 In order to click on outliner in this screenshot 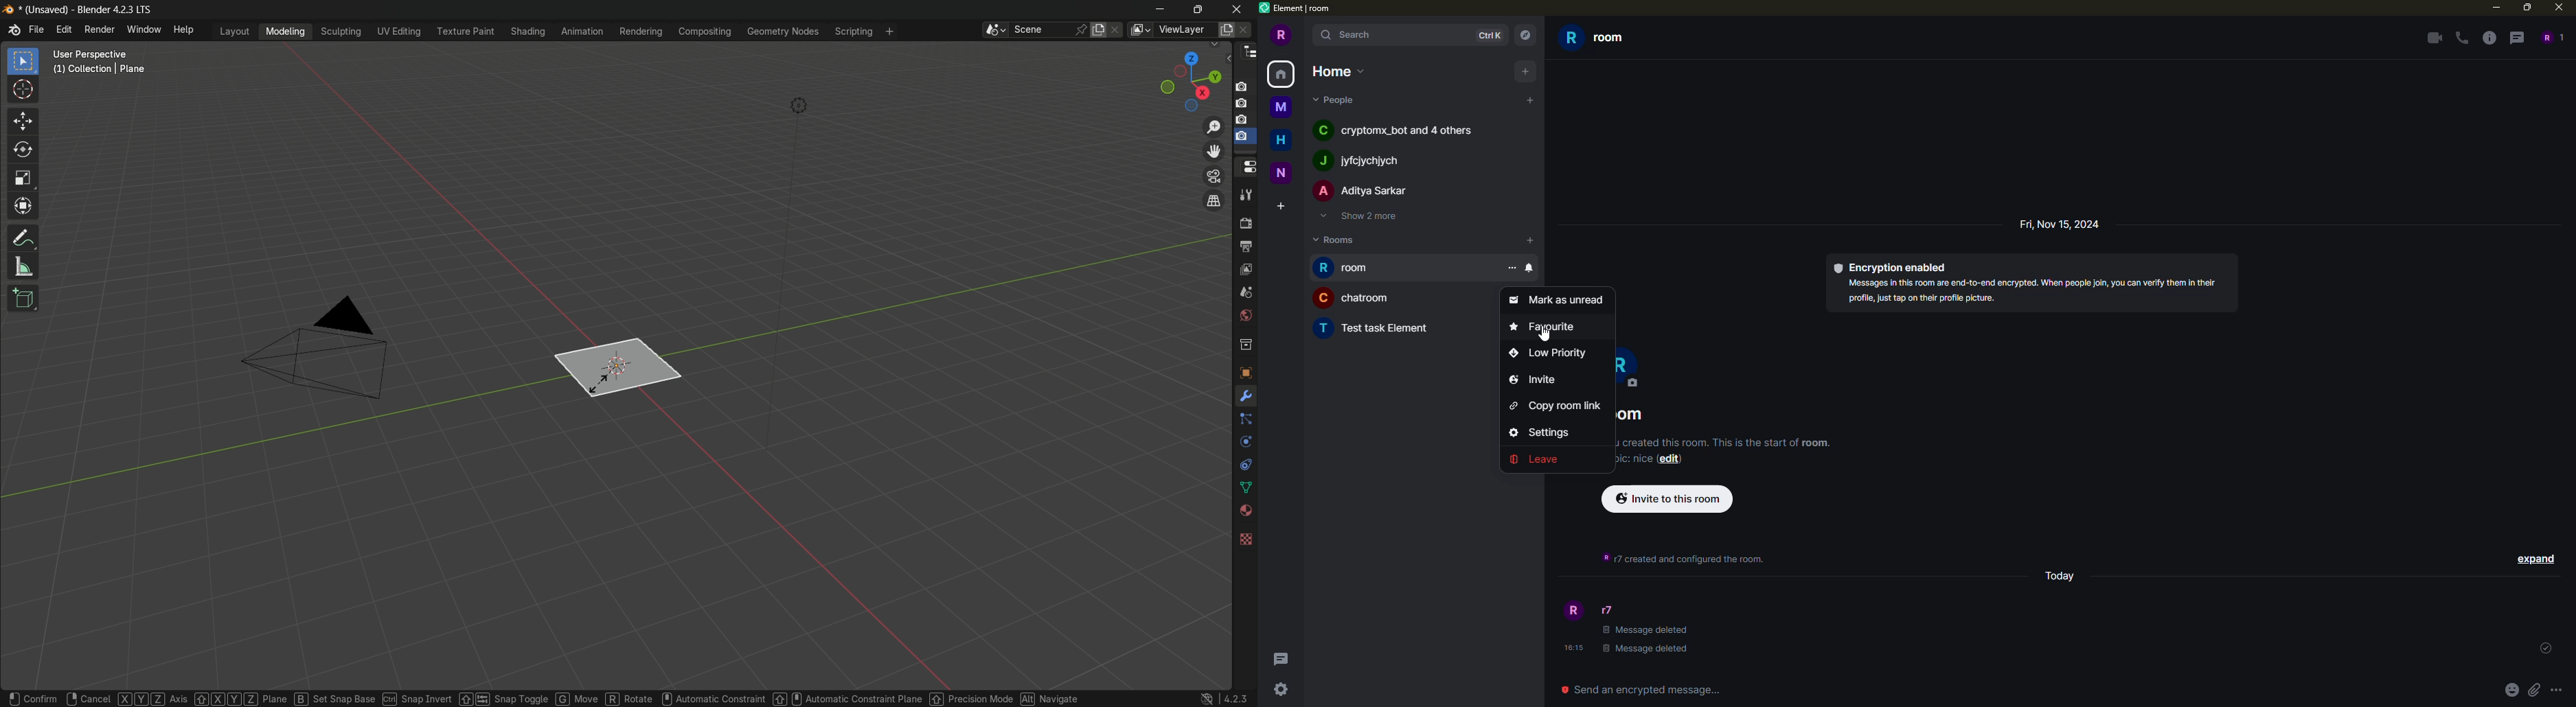, I will do `click(1247, 53)`.